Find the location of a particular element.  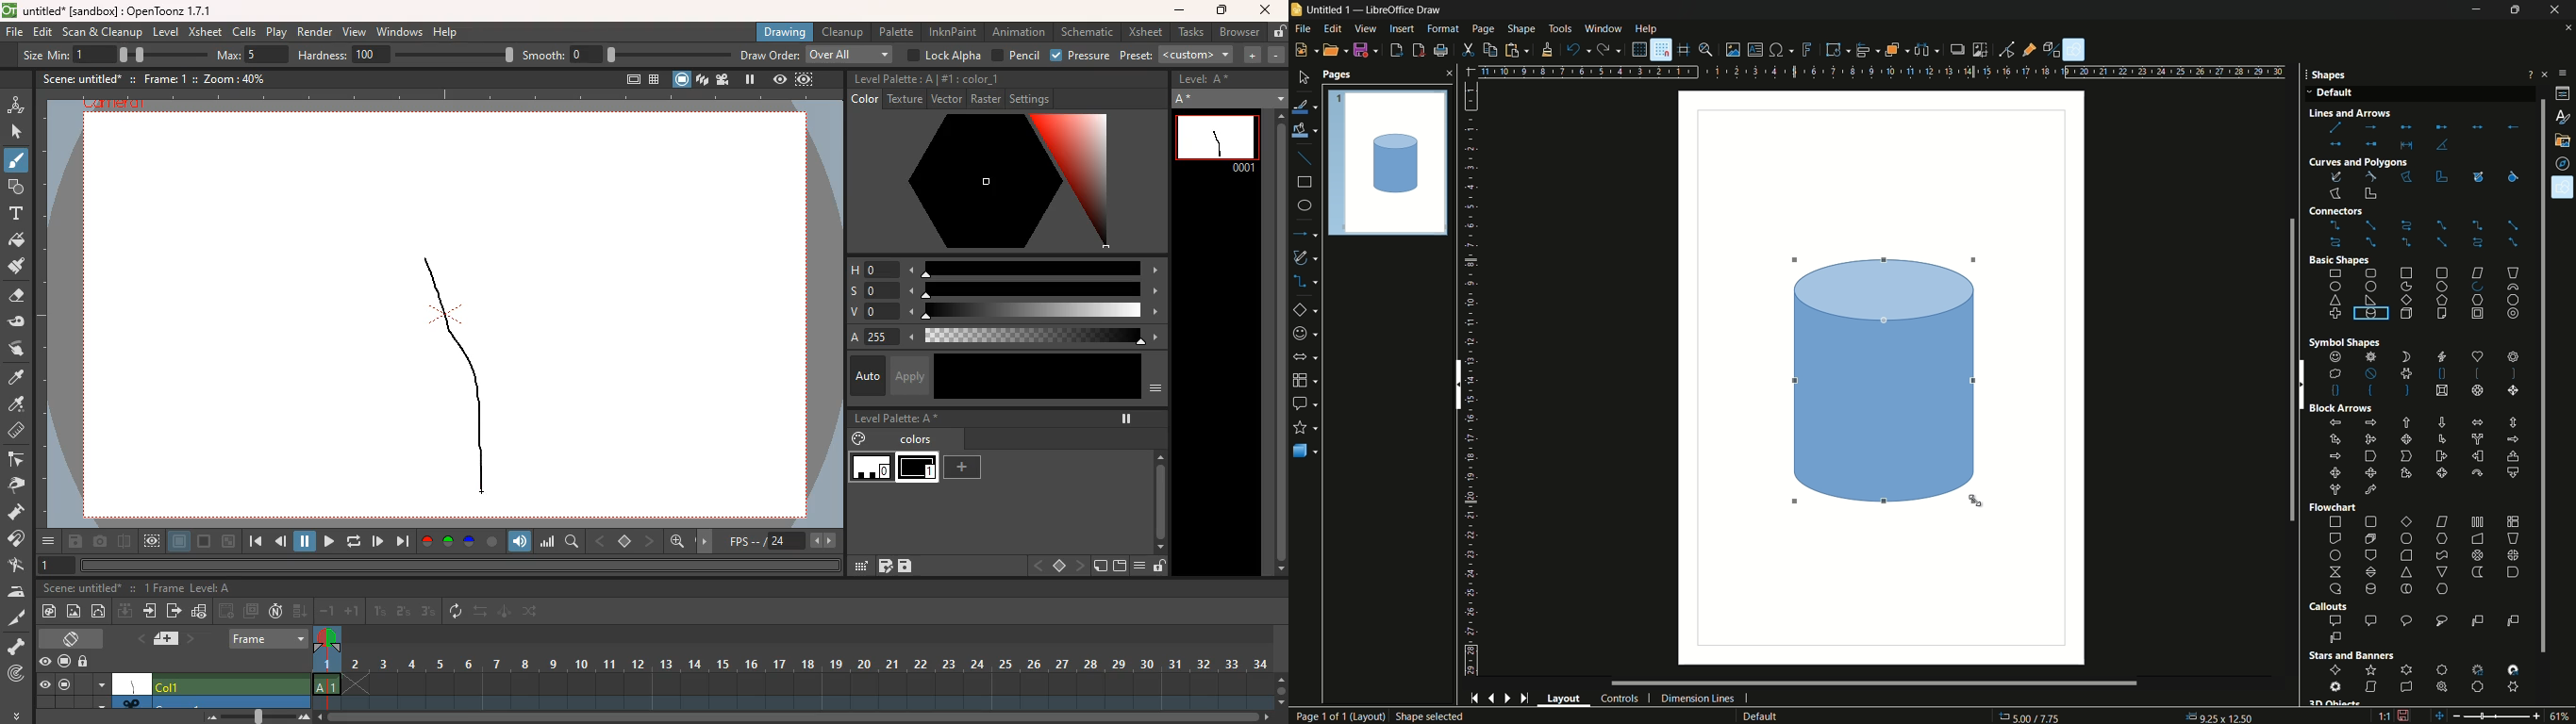

another scenario is located at coordinates (212, 701).